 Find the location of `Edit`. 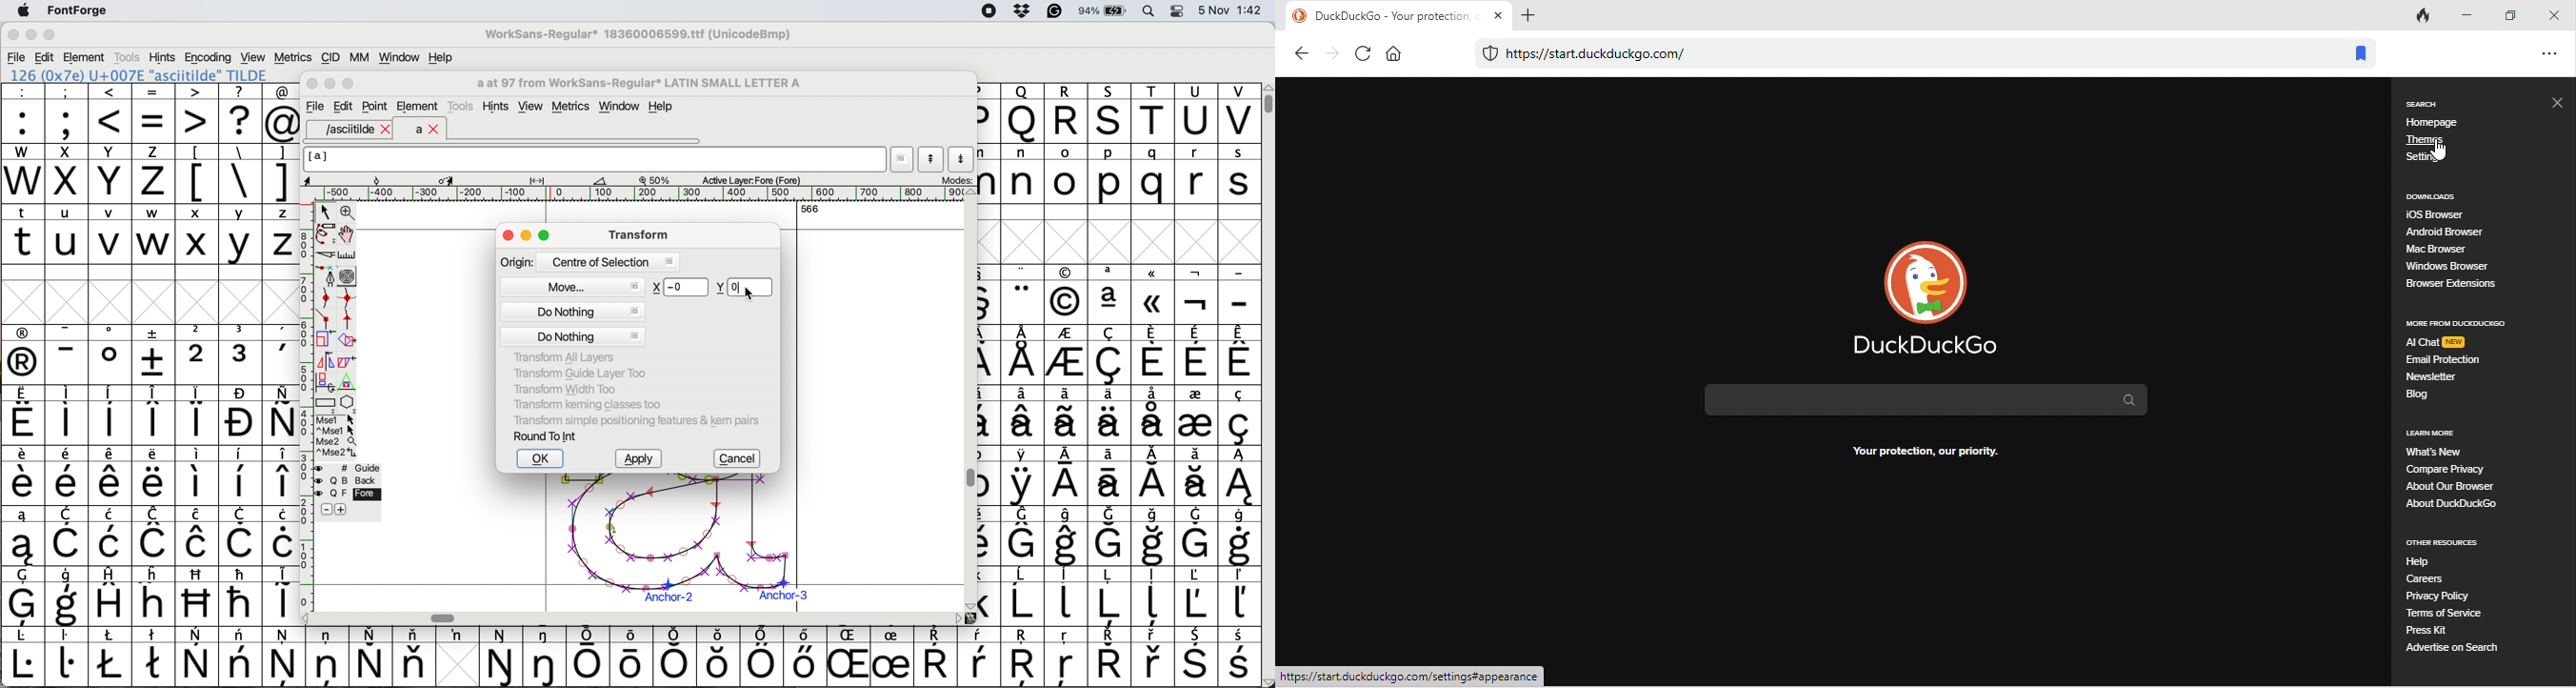

Edit is located at coordinates (343, 106).